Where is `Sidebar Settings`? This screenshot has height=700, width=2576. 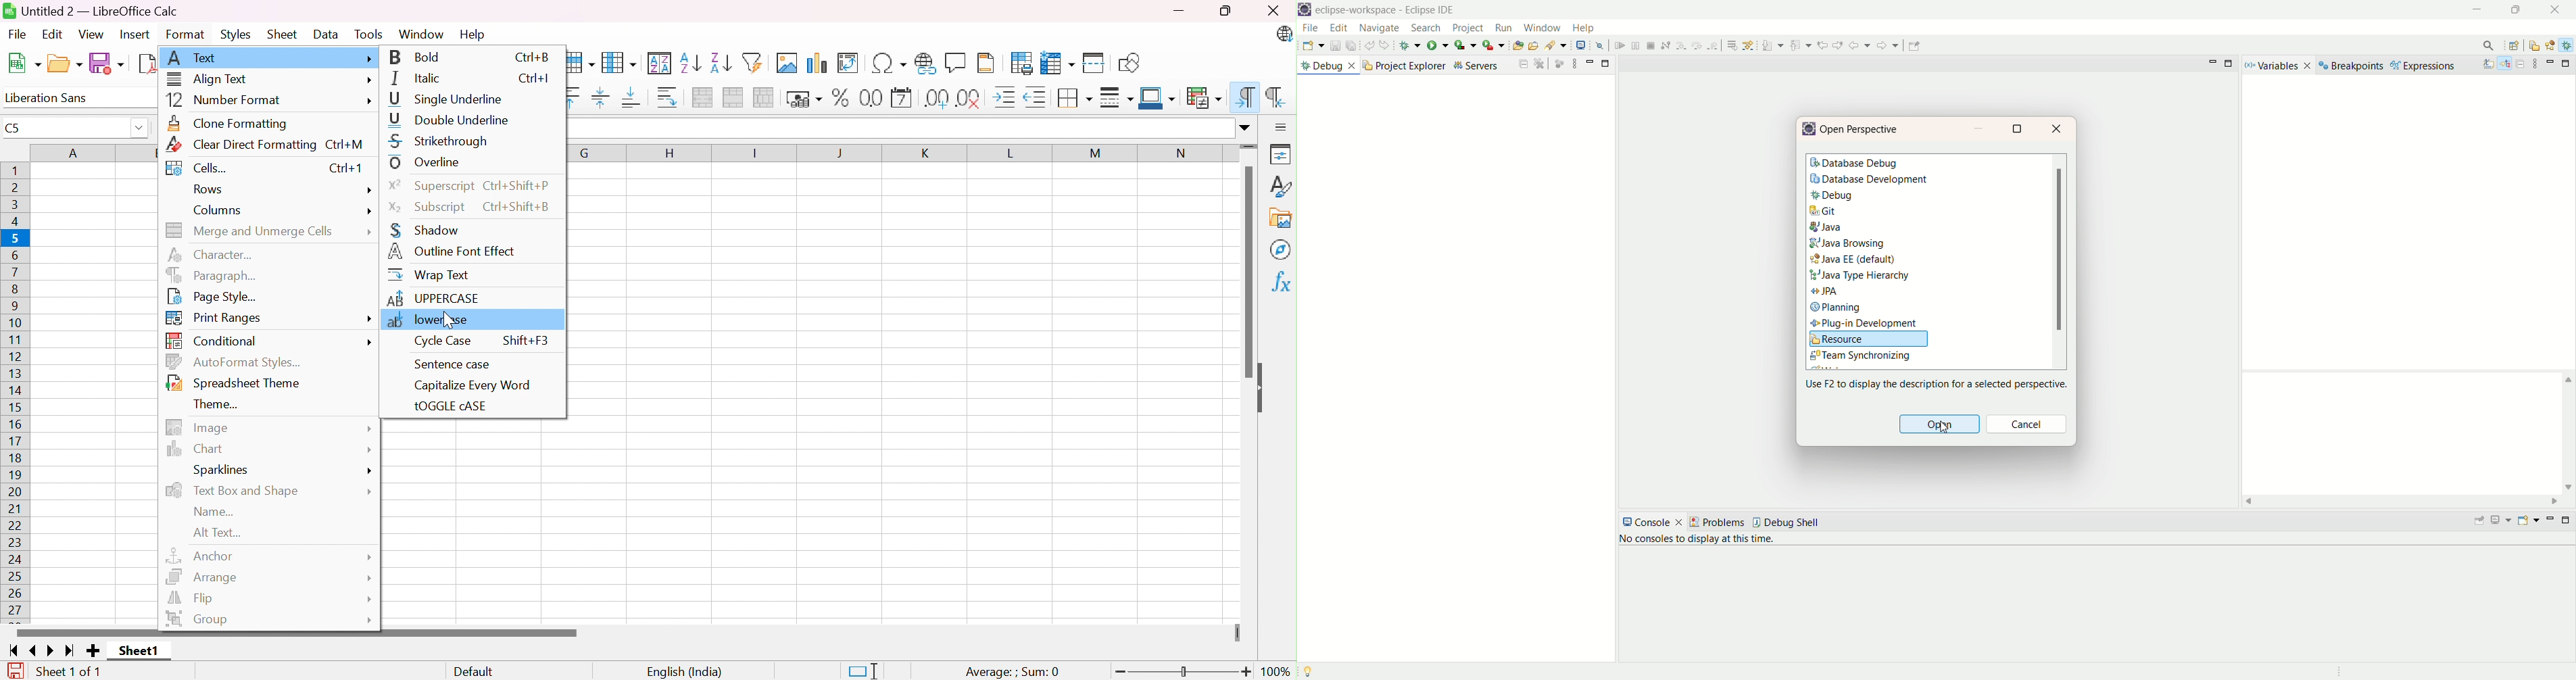
Sidebar Settings is located at coordinates (1283, 124).